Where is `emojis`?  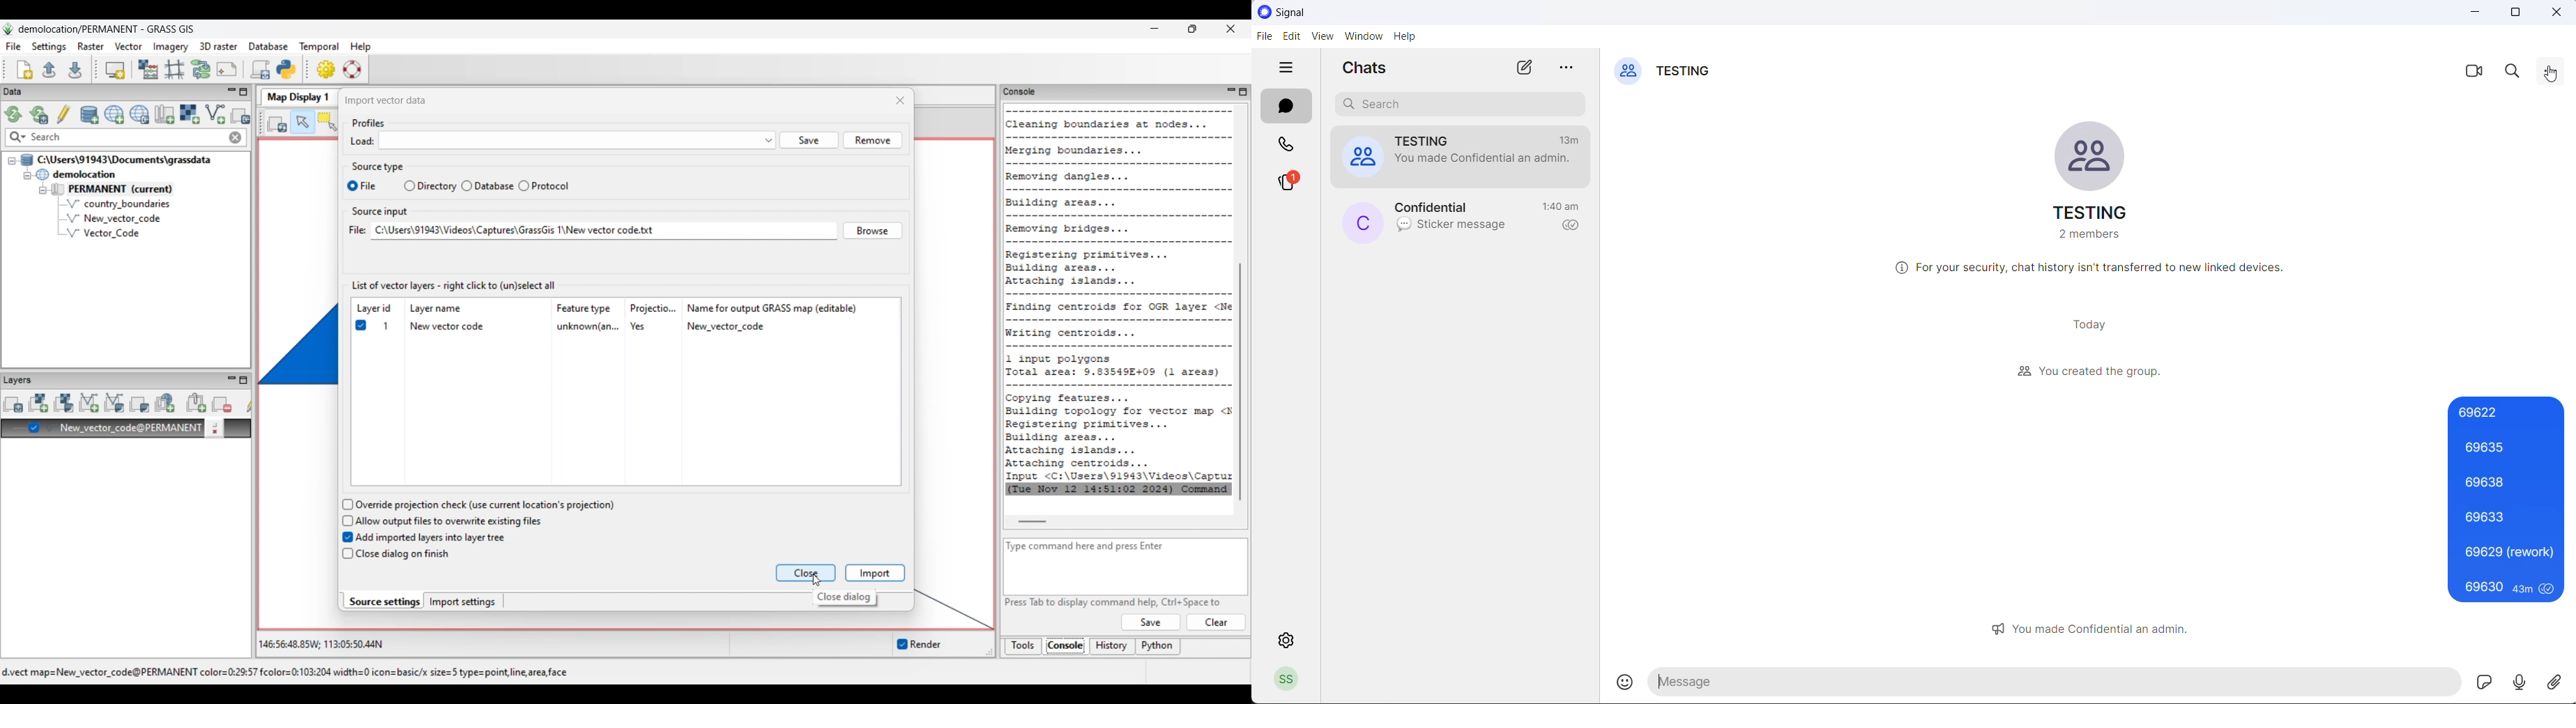
emojis is located at coordinates (1629, 682).